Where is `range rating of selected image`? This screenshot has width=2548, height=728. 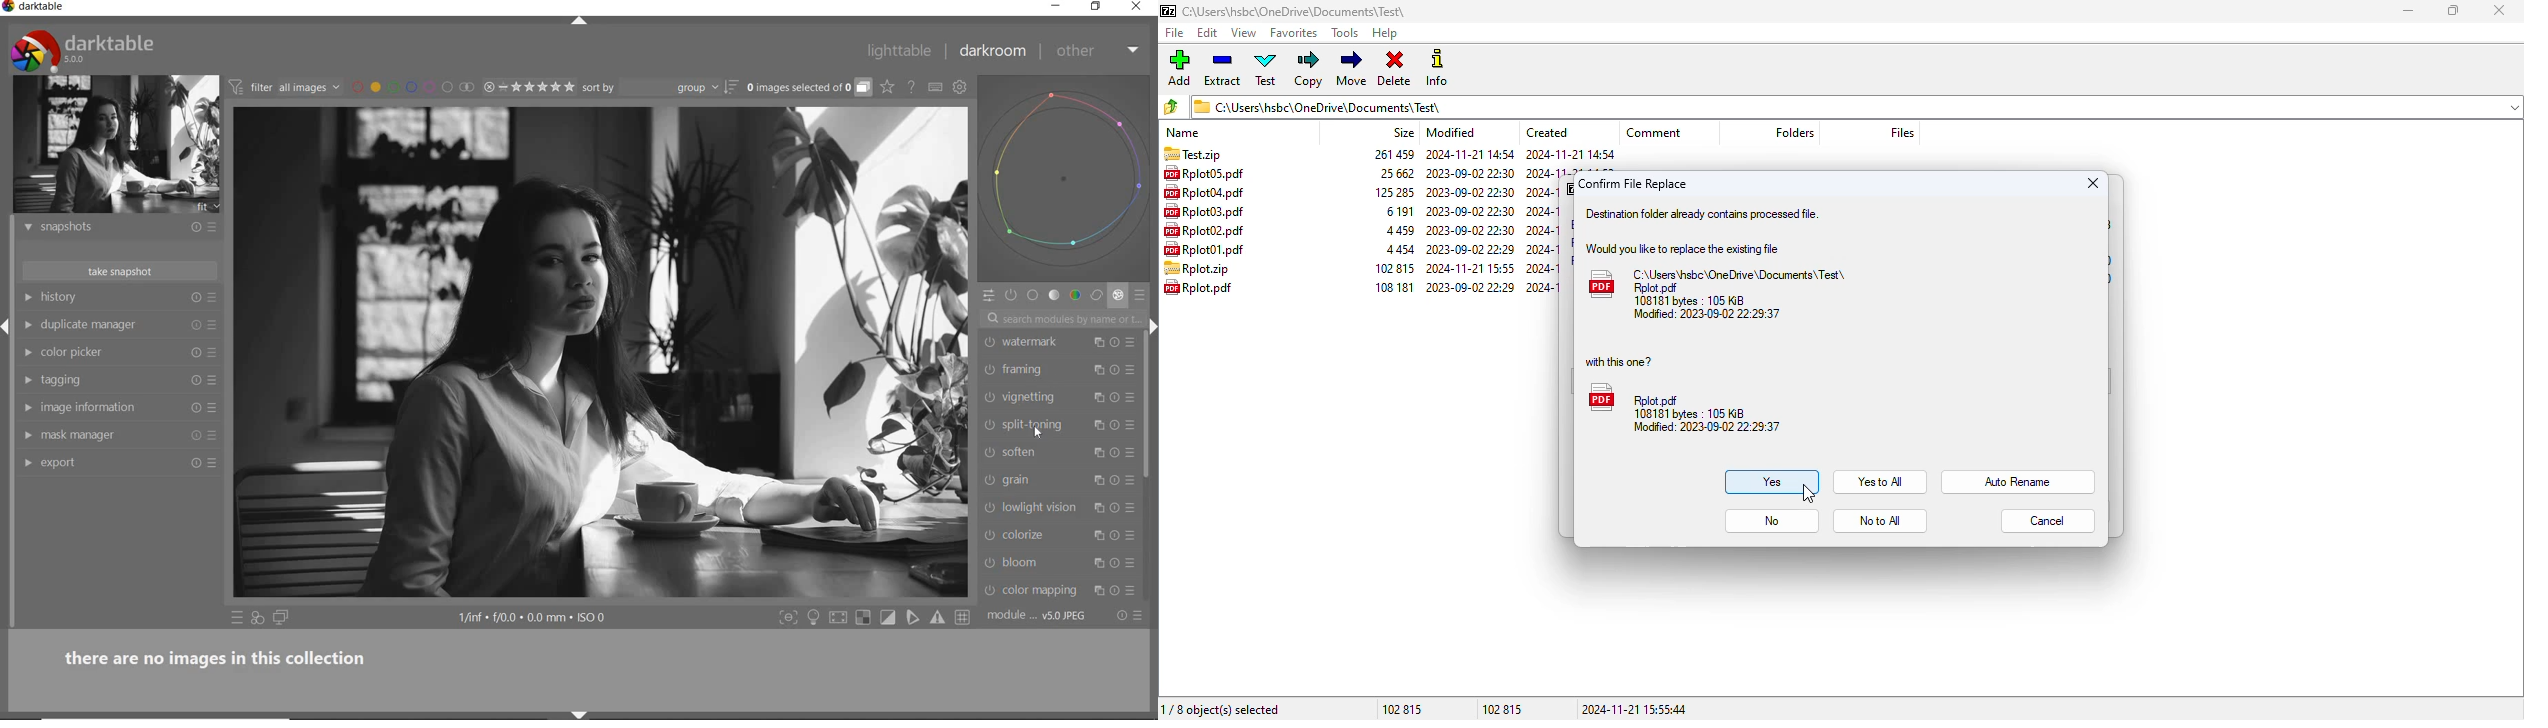 range rating of selected image is located at coordinates (528, 88).